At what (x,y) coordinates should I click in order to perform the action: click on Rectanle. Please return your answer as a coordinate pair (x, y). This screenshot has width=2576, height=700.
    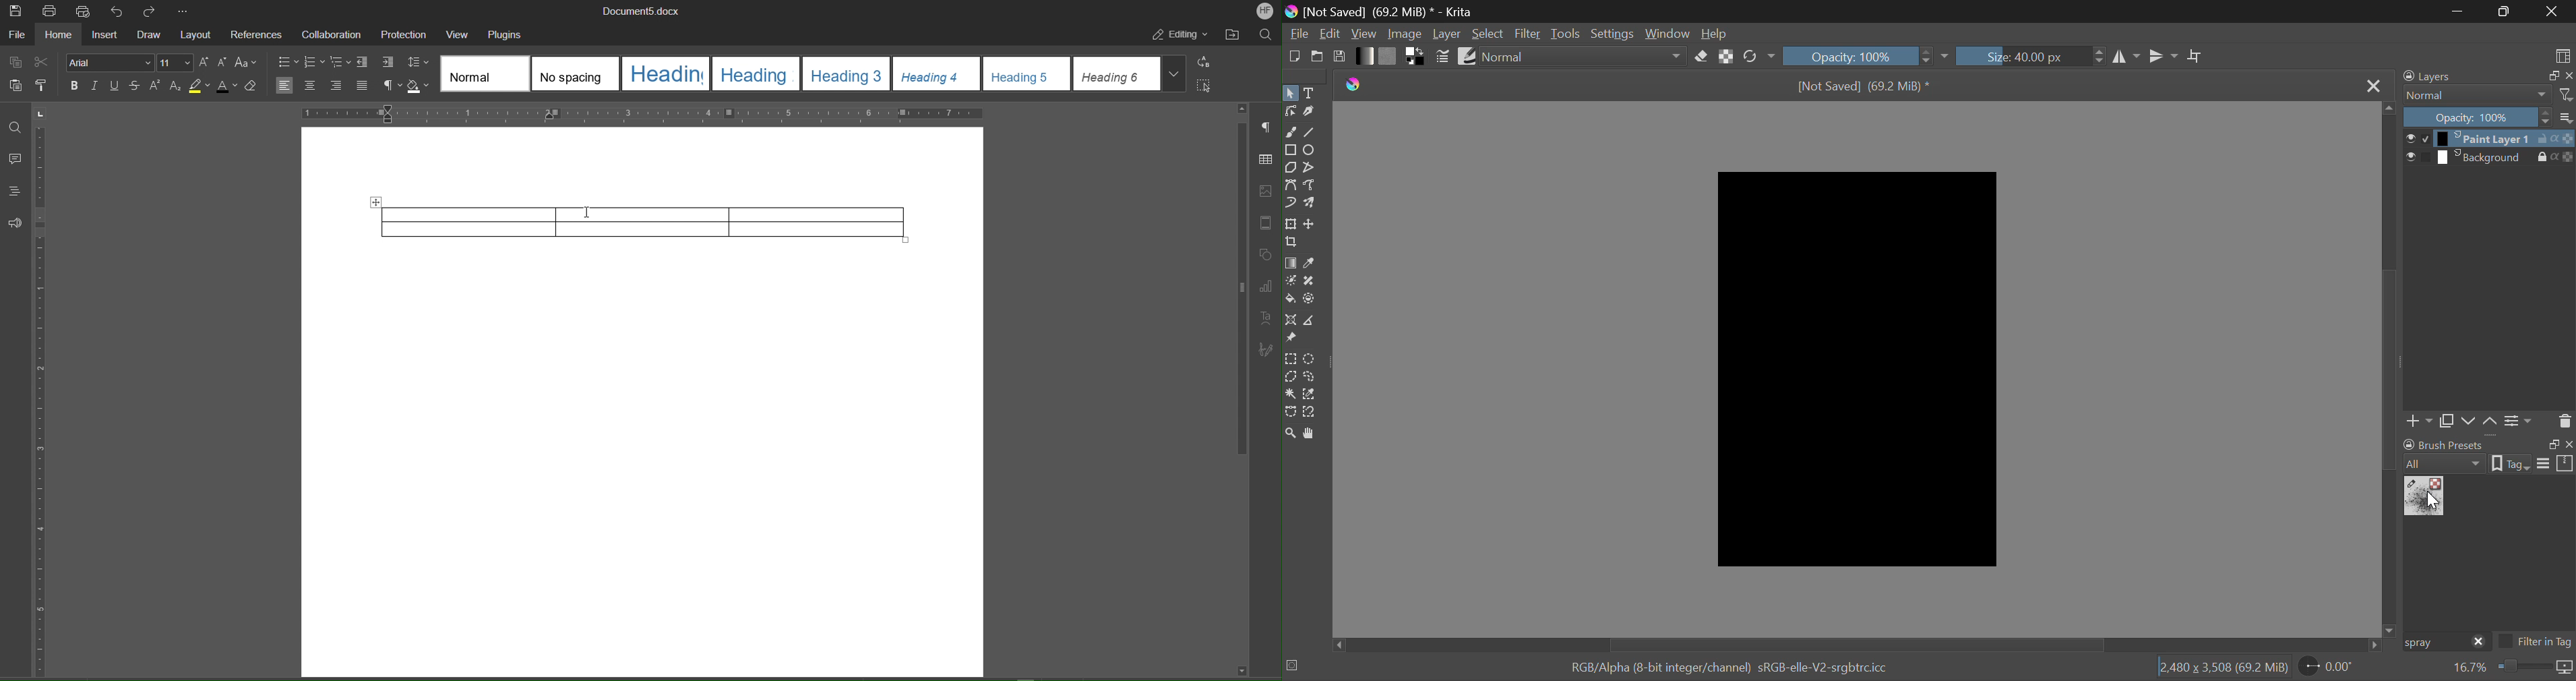
    Looking at the image, I should click on (1291, 151).